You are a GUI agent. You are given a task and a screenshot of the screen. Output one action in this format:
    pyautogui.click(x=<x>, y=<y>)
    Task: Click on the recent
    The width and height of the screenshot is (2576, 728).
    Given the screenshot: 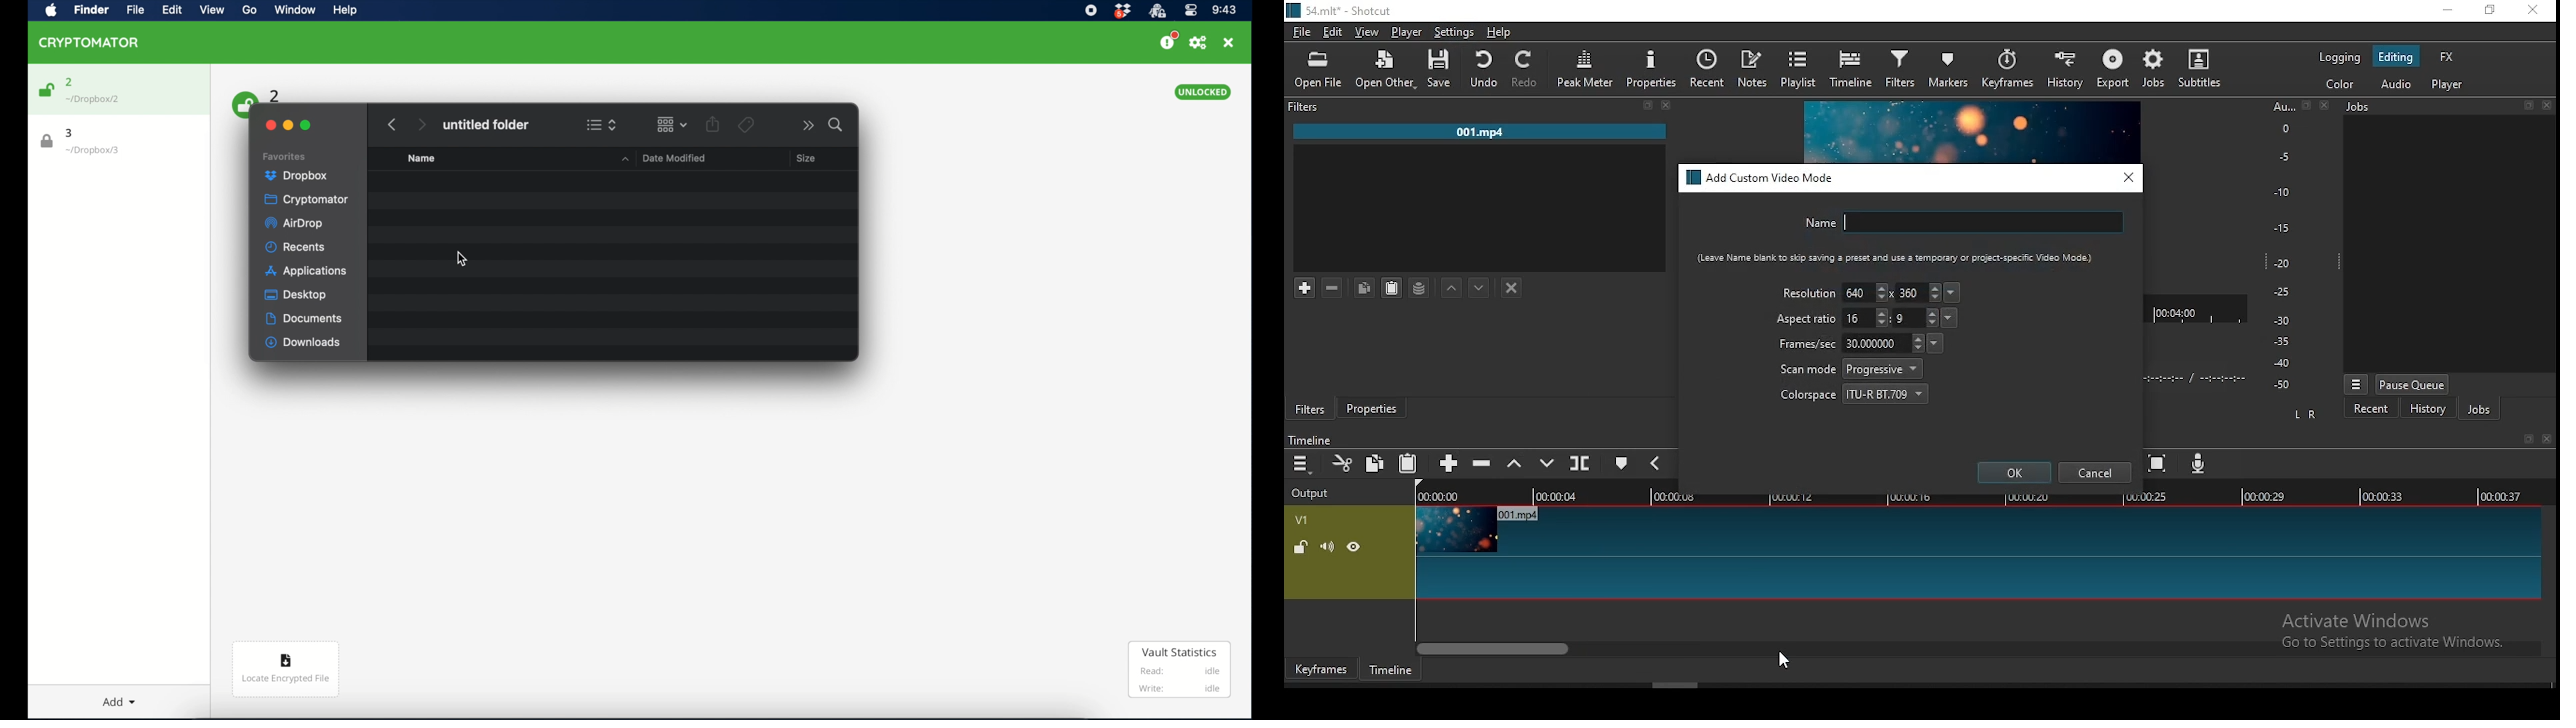 What is the action you would take?
    pyautogui.click(x=2371, y=409)
    